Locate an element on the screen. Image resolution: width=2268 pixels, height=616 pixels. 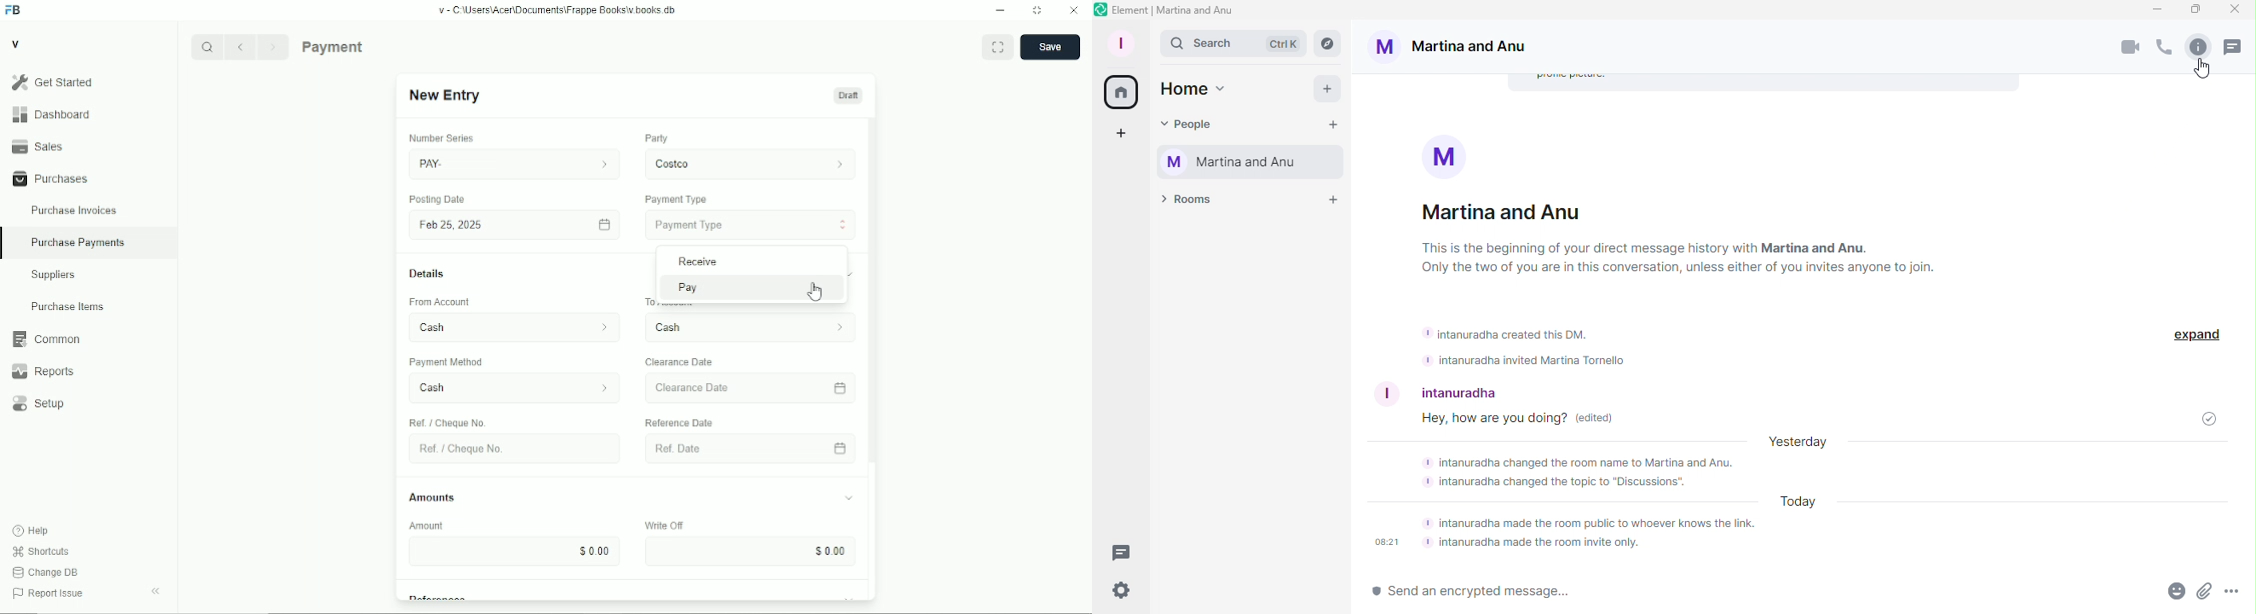
Ref / Cheque No. is located at coordinates (450, 422).